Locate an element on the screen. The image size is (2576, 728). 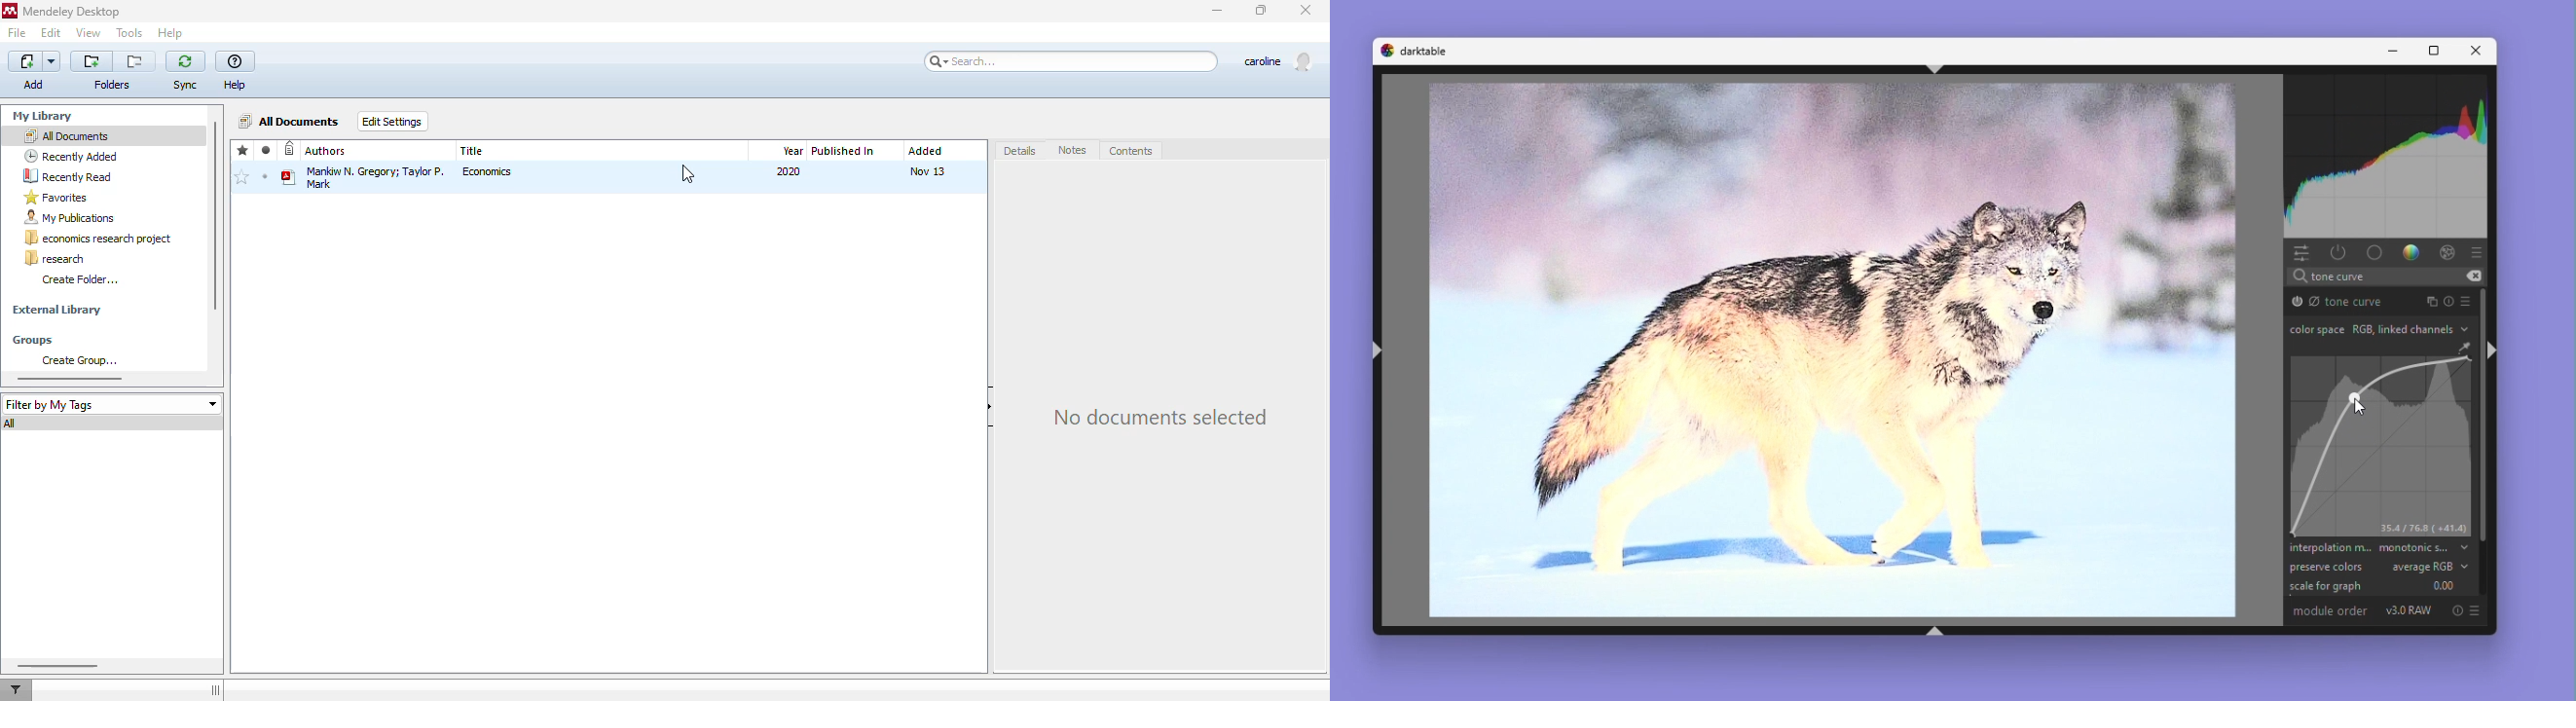
title is located at coordinates (473, 151).